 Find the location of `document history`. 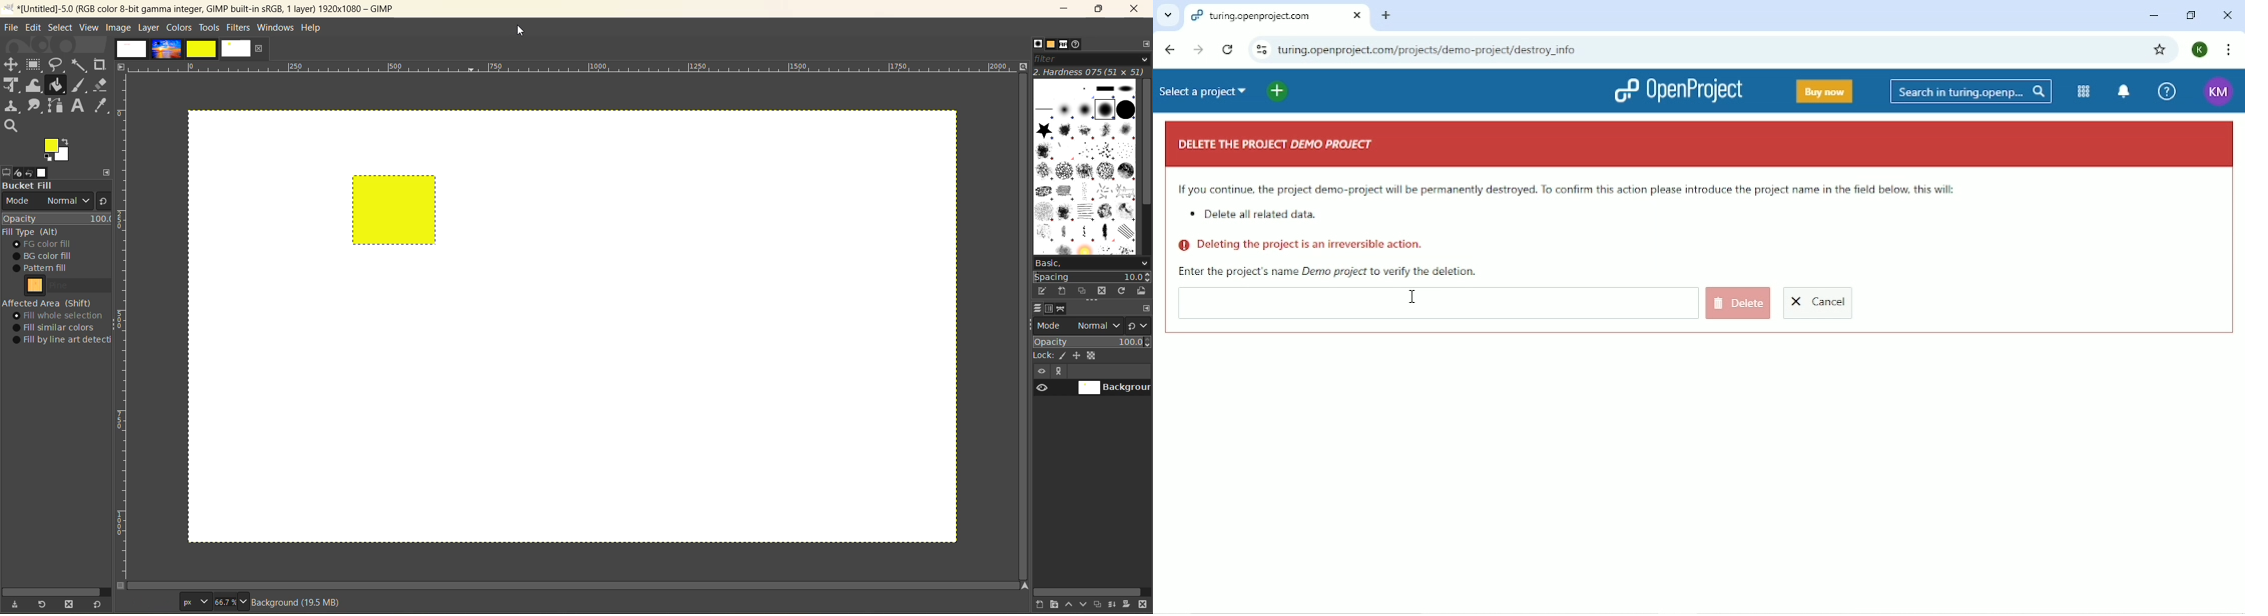

document history is located at coordinates (1078, 45).